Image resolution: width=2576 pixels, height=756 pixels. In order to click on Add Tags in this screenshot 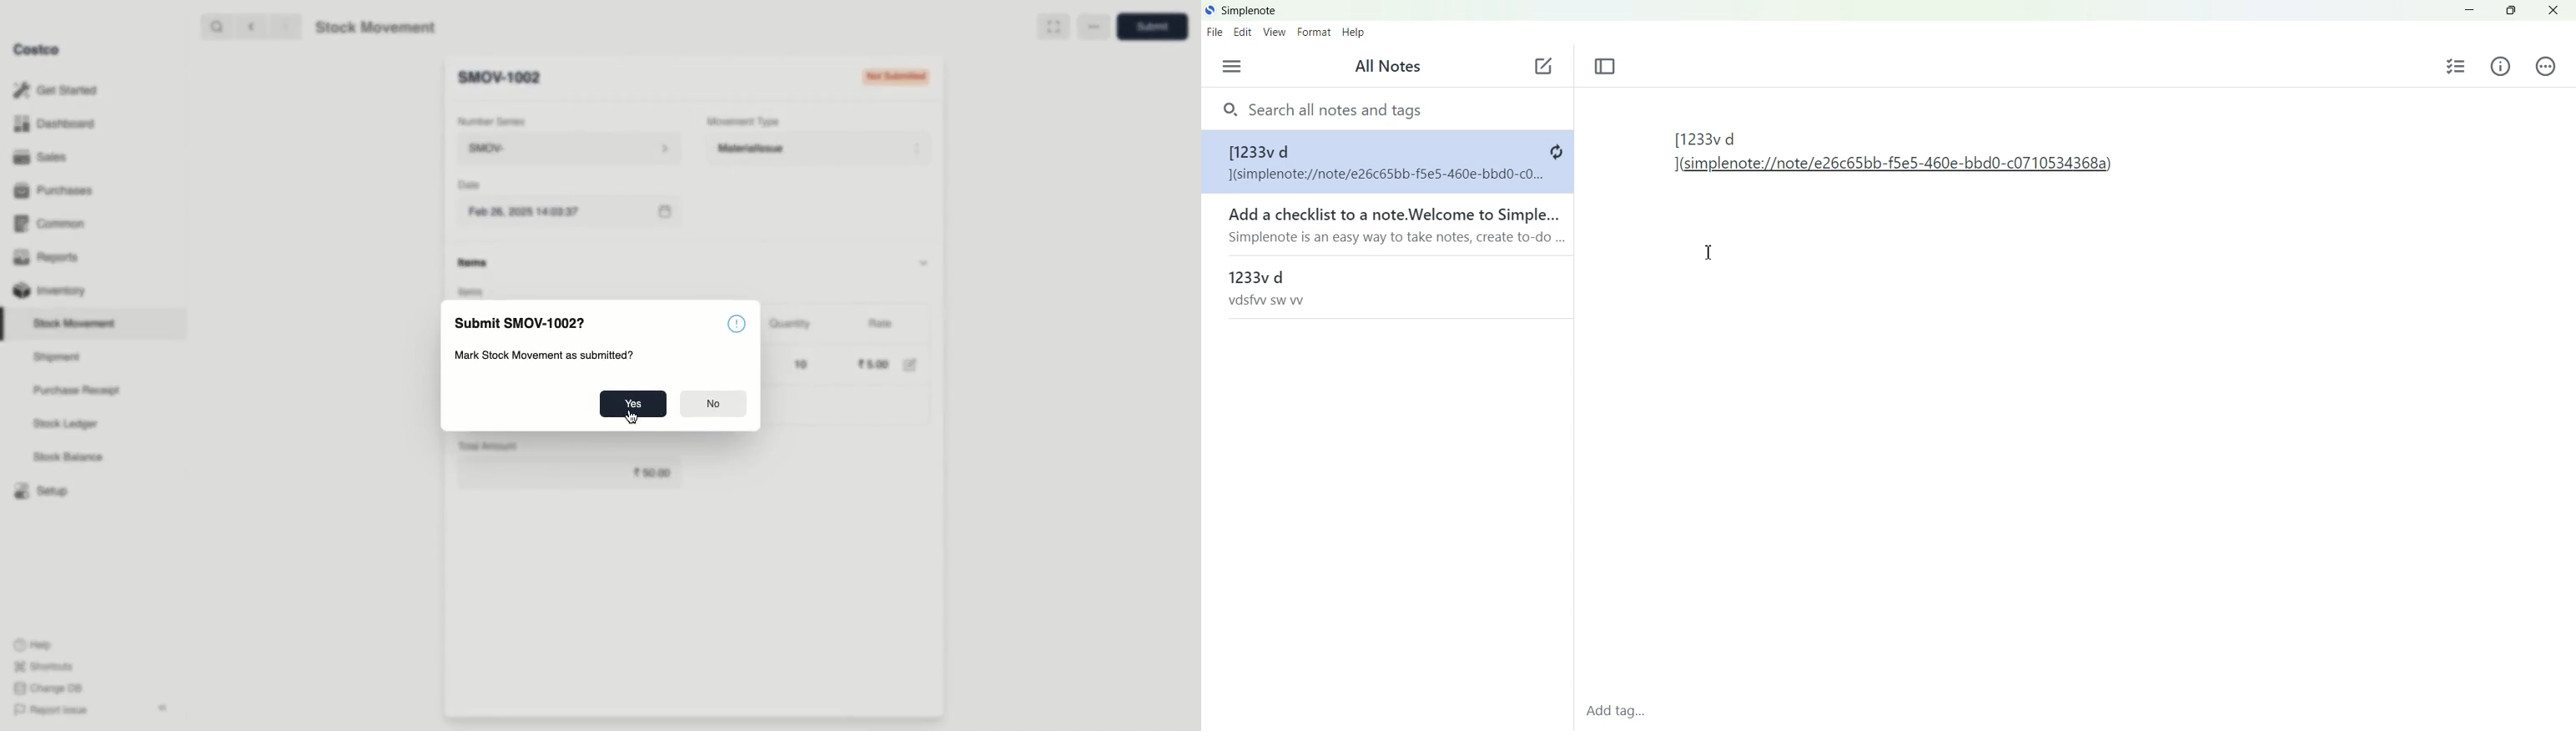, I will do `click(1621, 712)`.